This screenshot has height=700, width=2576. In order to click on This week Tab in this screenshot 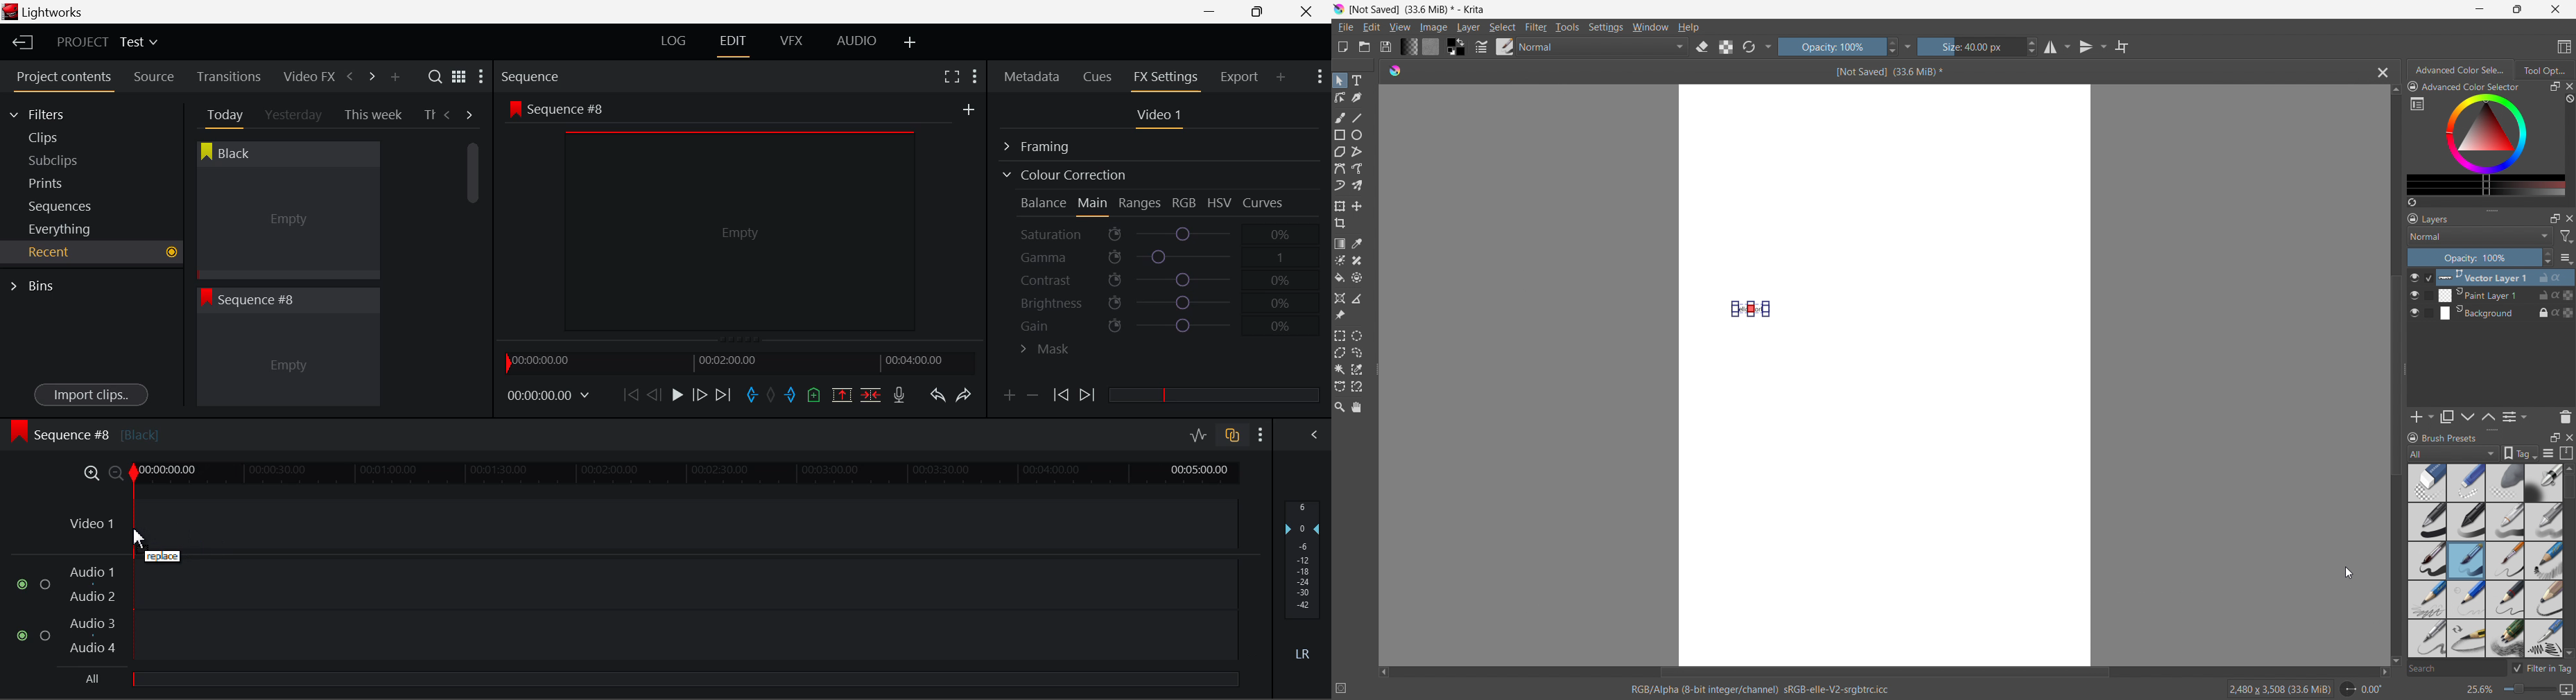, I will do `click(372, 115)`.